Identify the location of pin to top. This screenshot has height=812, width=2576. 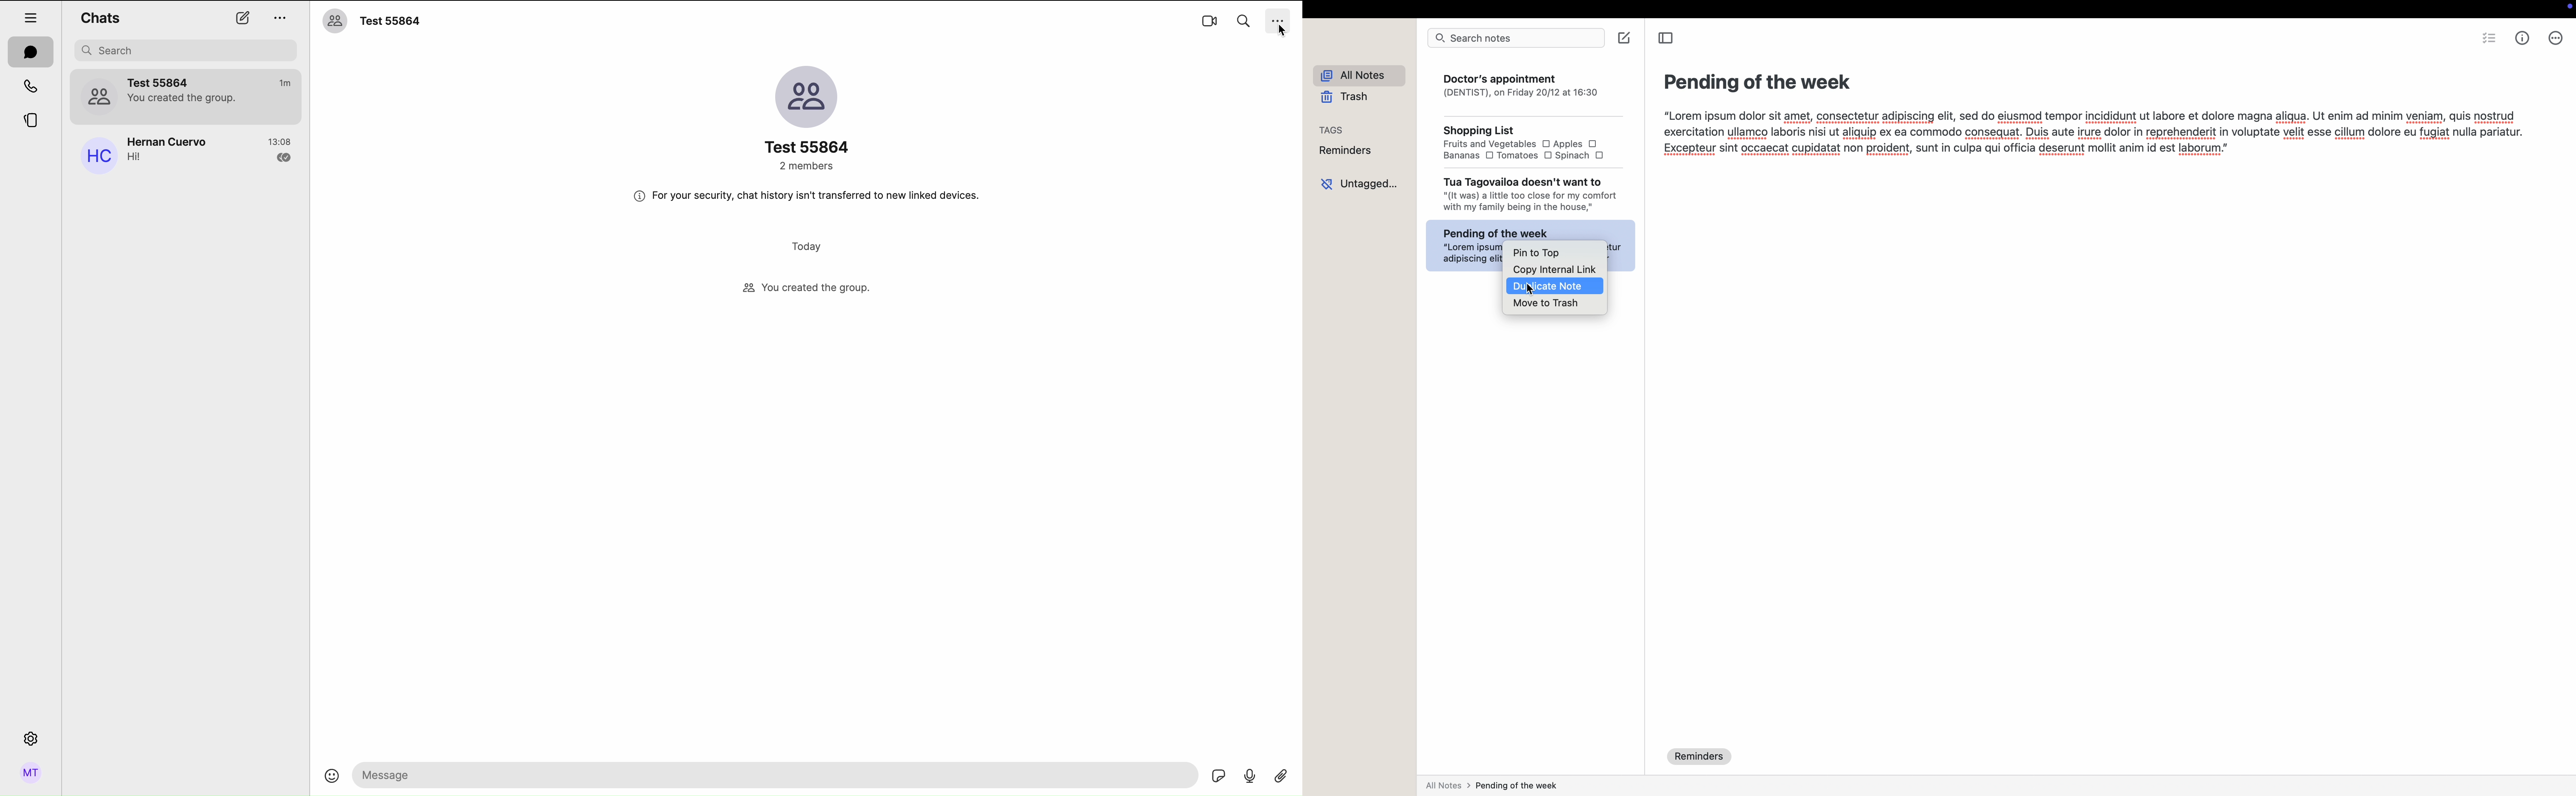
(1554, 250).